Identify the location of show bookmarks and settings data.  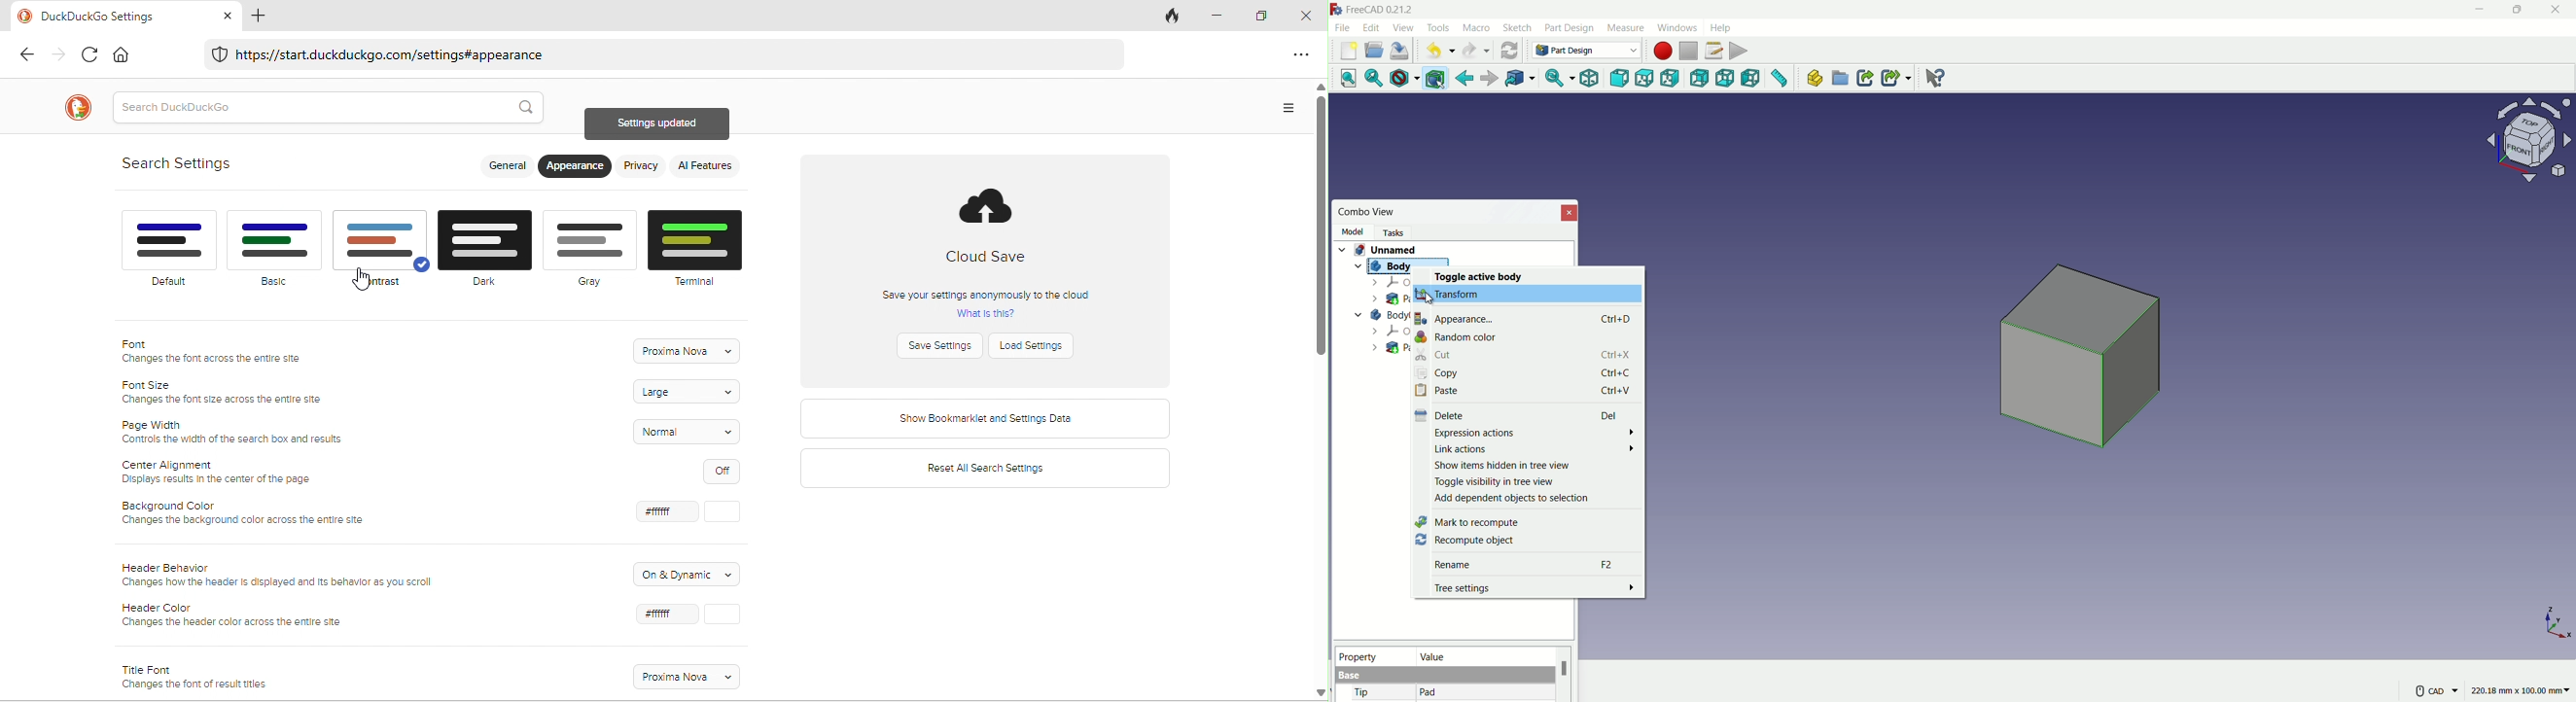
(985, 418).